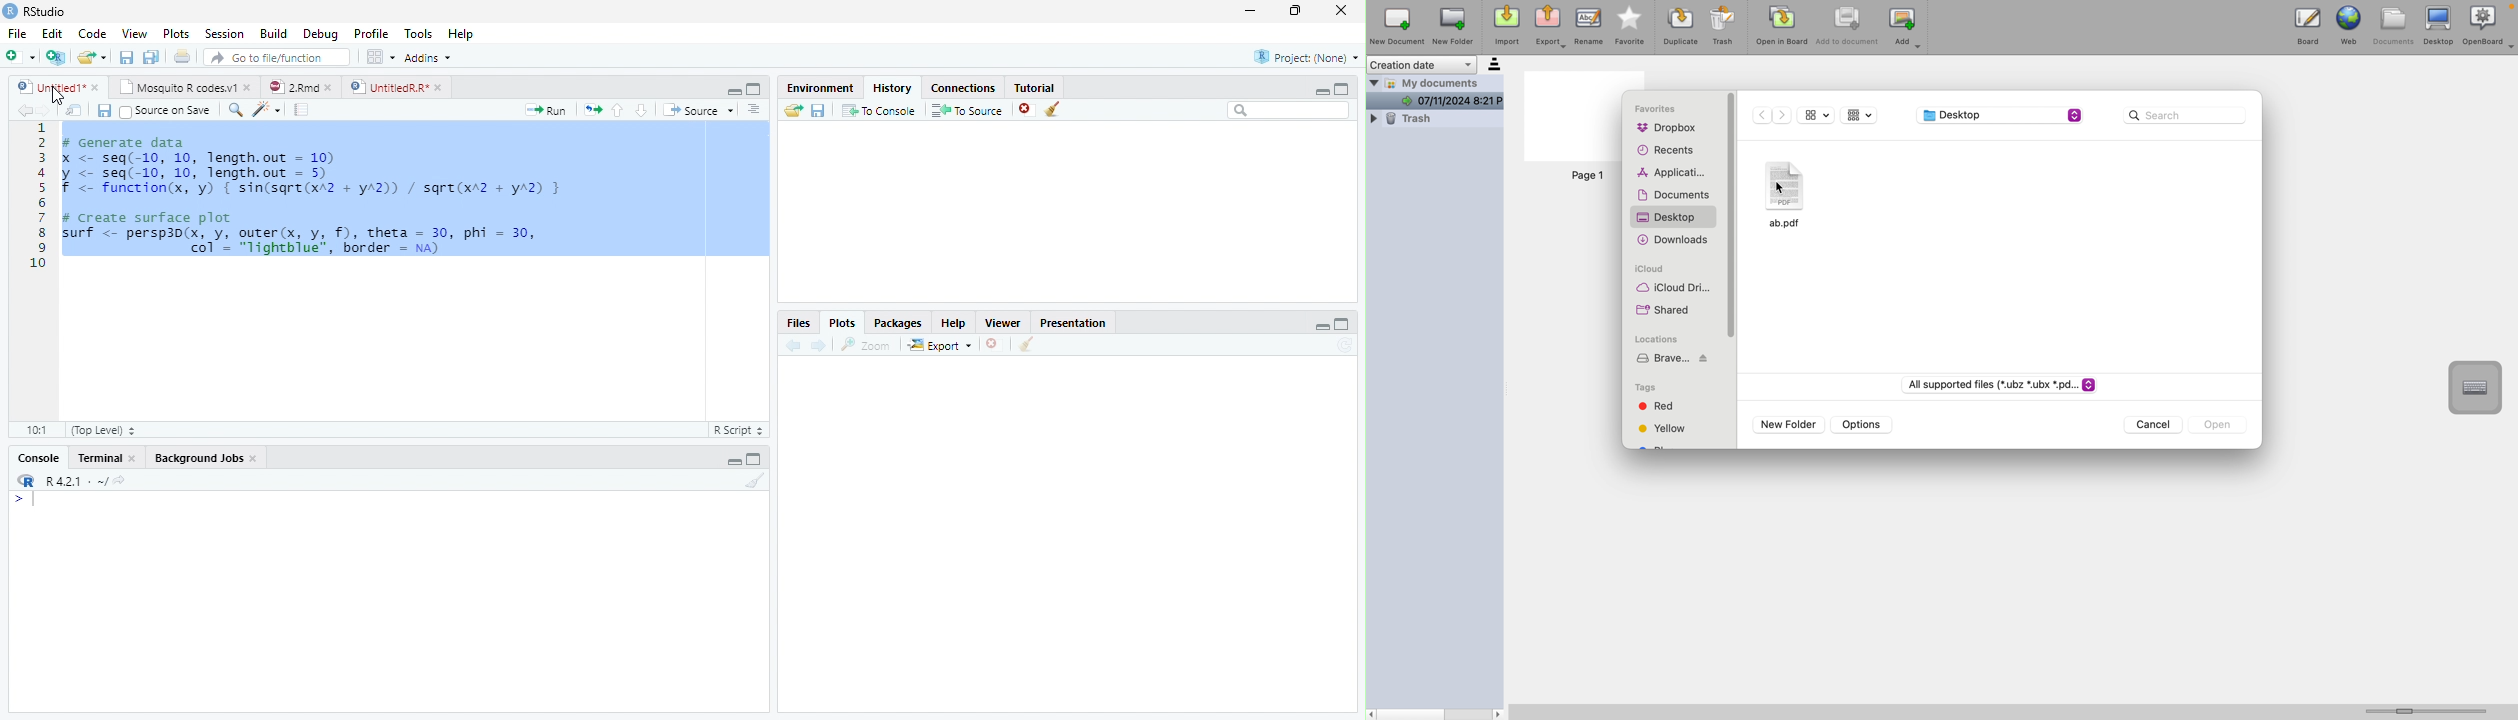  I want to click on (Top Level), so click(105, 430).